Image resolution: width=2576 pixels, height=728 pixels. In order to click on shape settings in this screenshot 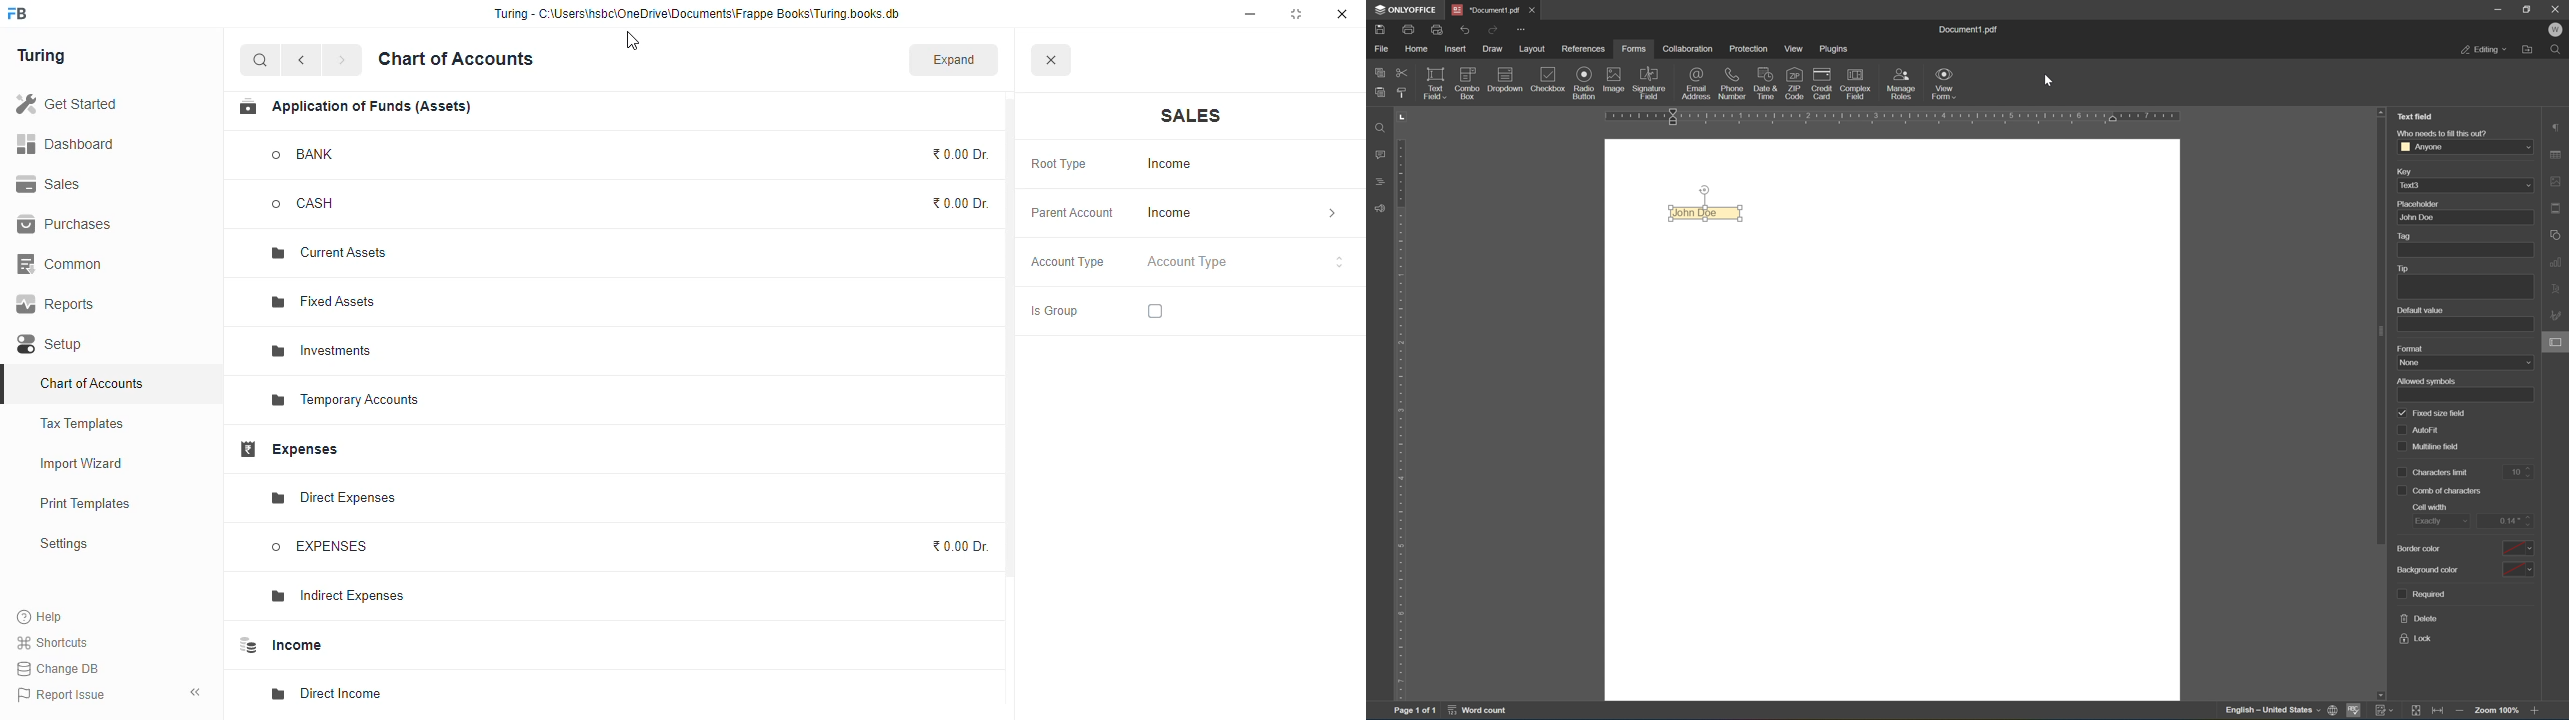, I will do `click(2555, 234)`.